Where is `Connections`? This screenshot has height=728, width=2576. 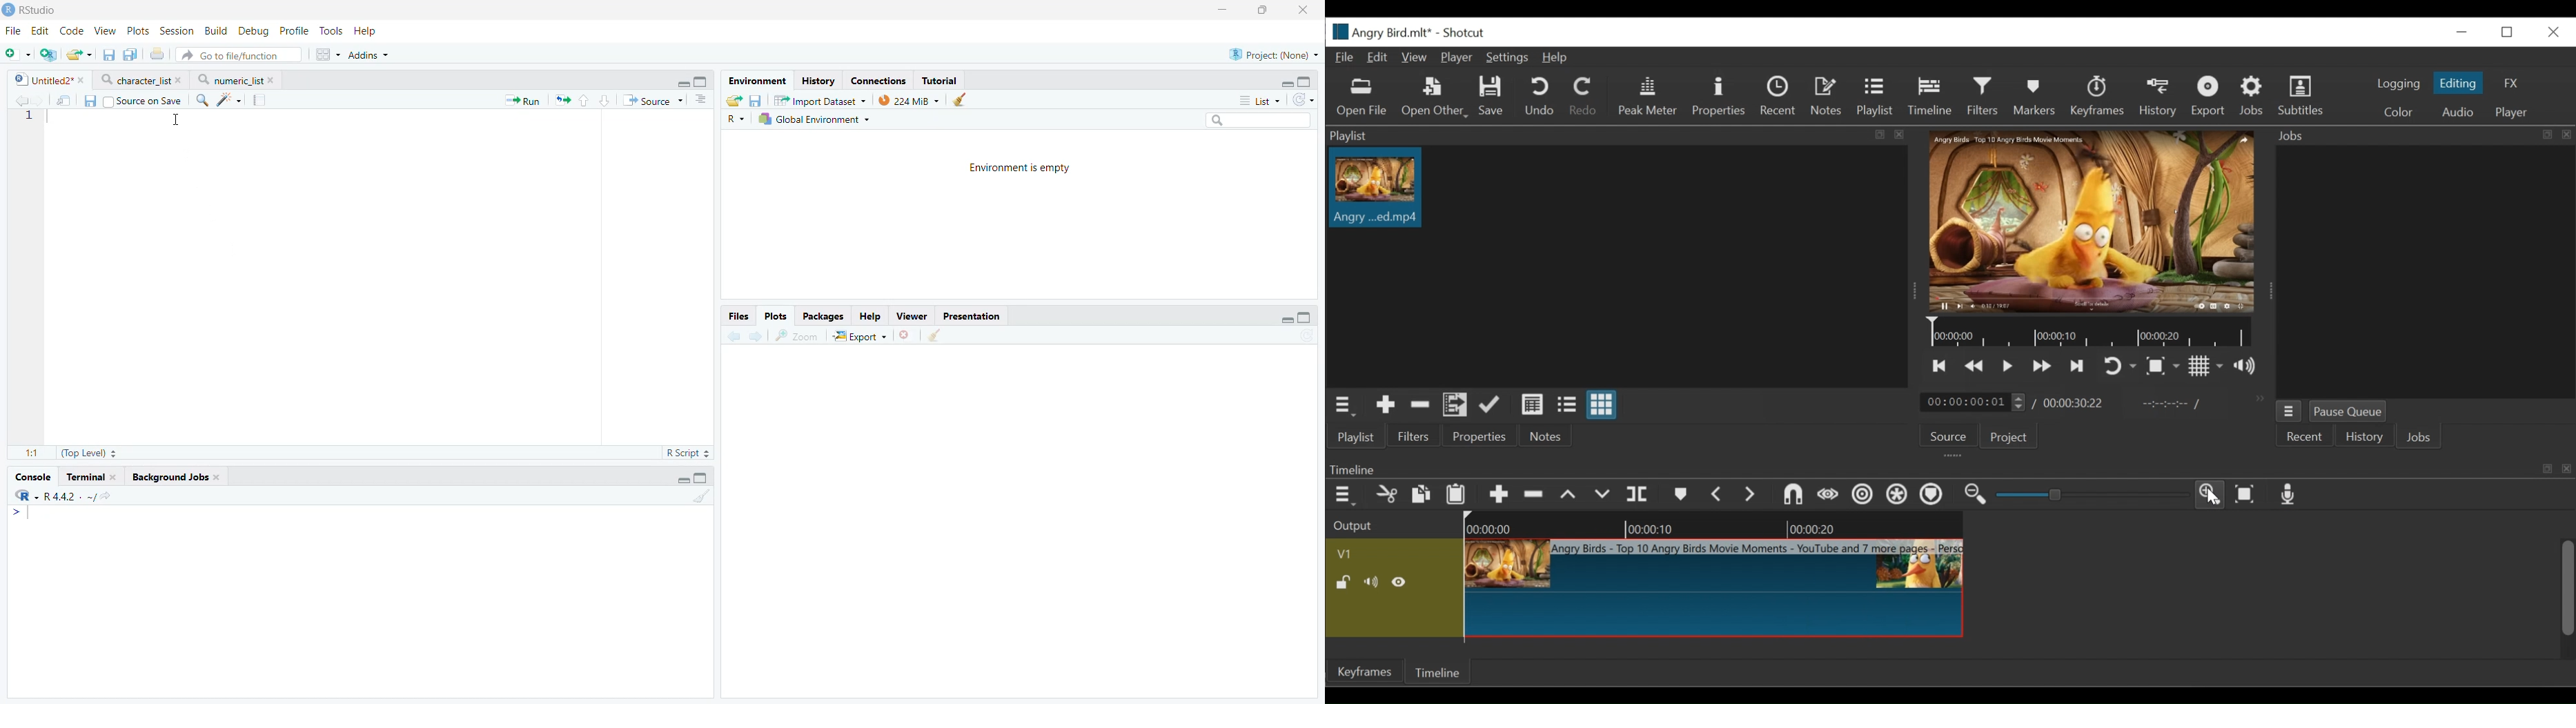
Connections is located at coordinates (878, 79).